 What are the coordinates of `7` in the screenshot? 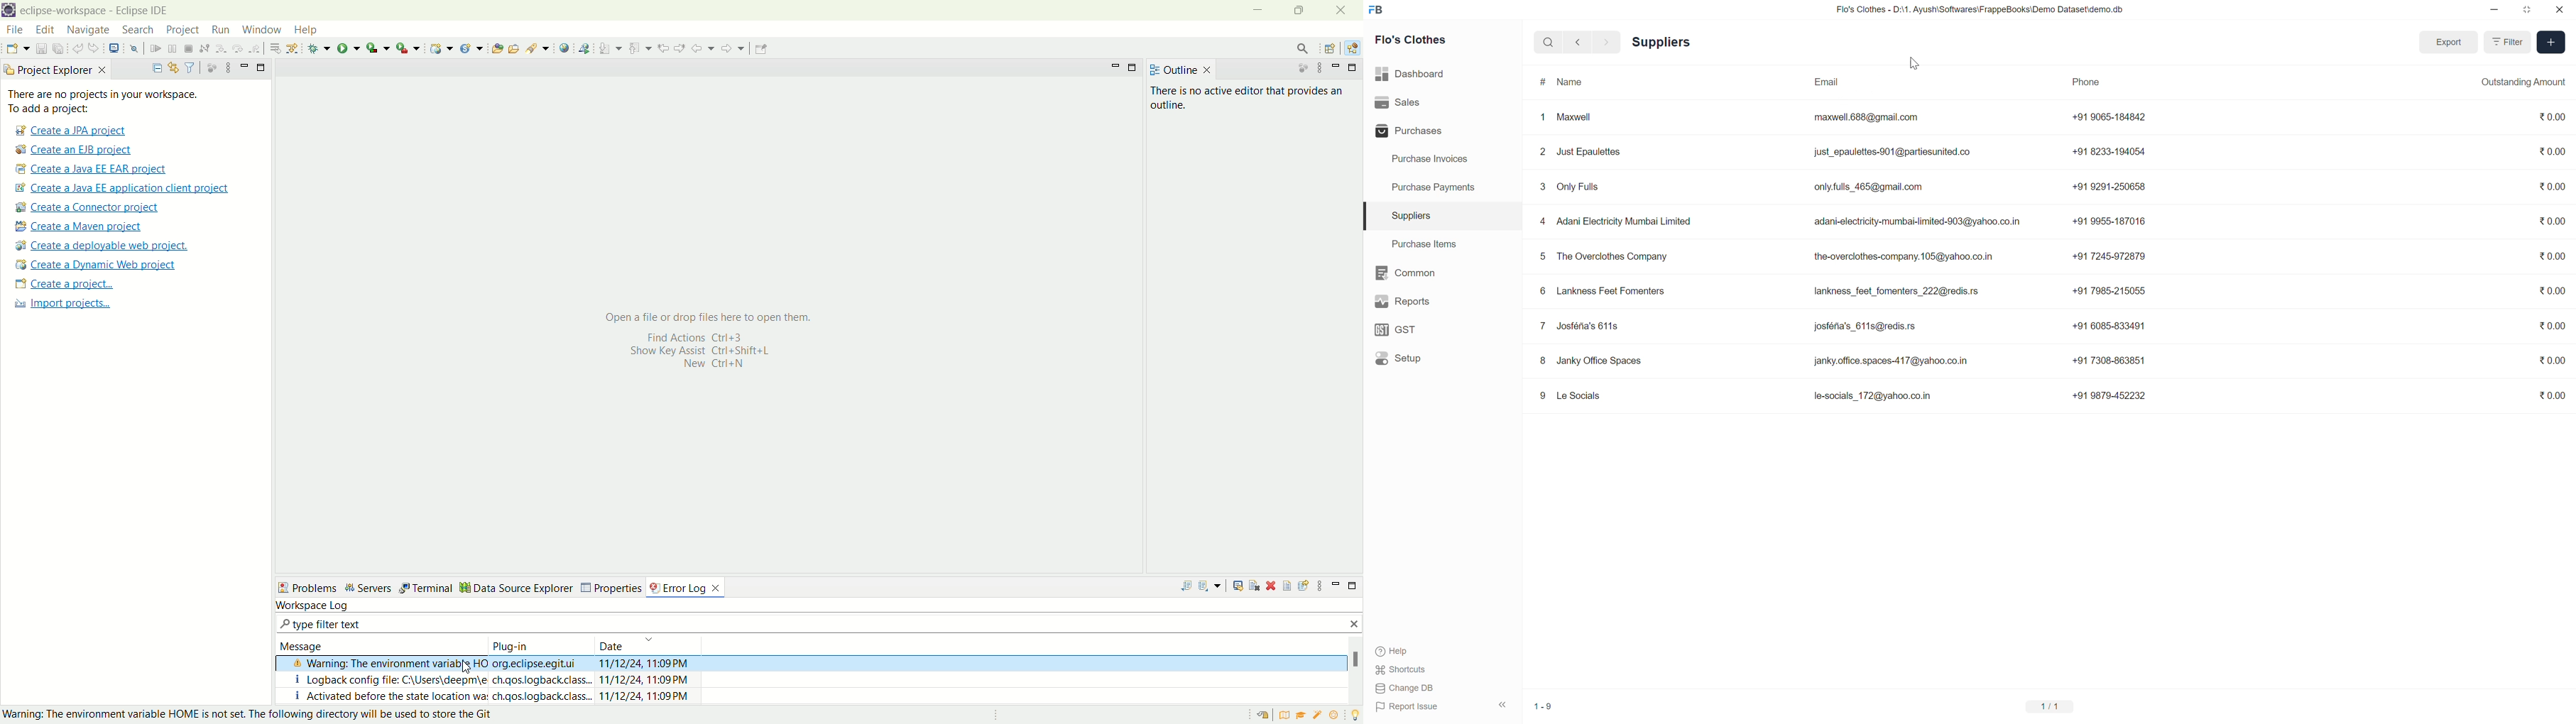 It's located at (1543, 326).